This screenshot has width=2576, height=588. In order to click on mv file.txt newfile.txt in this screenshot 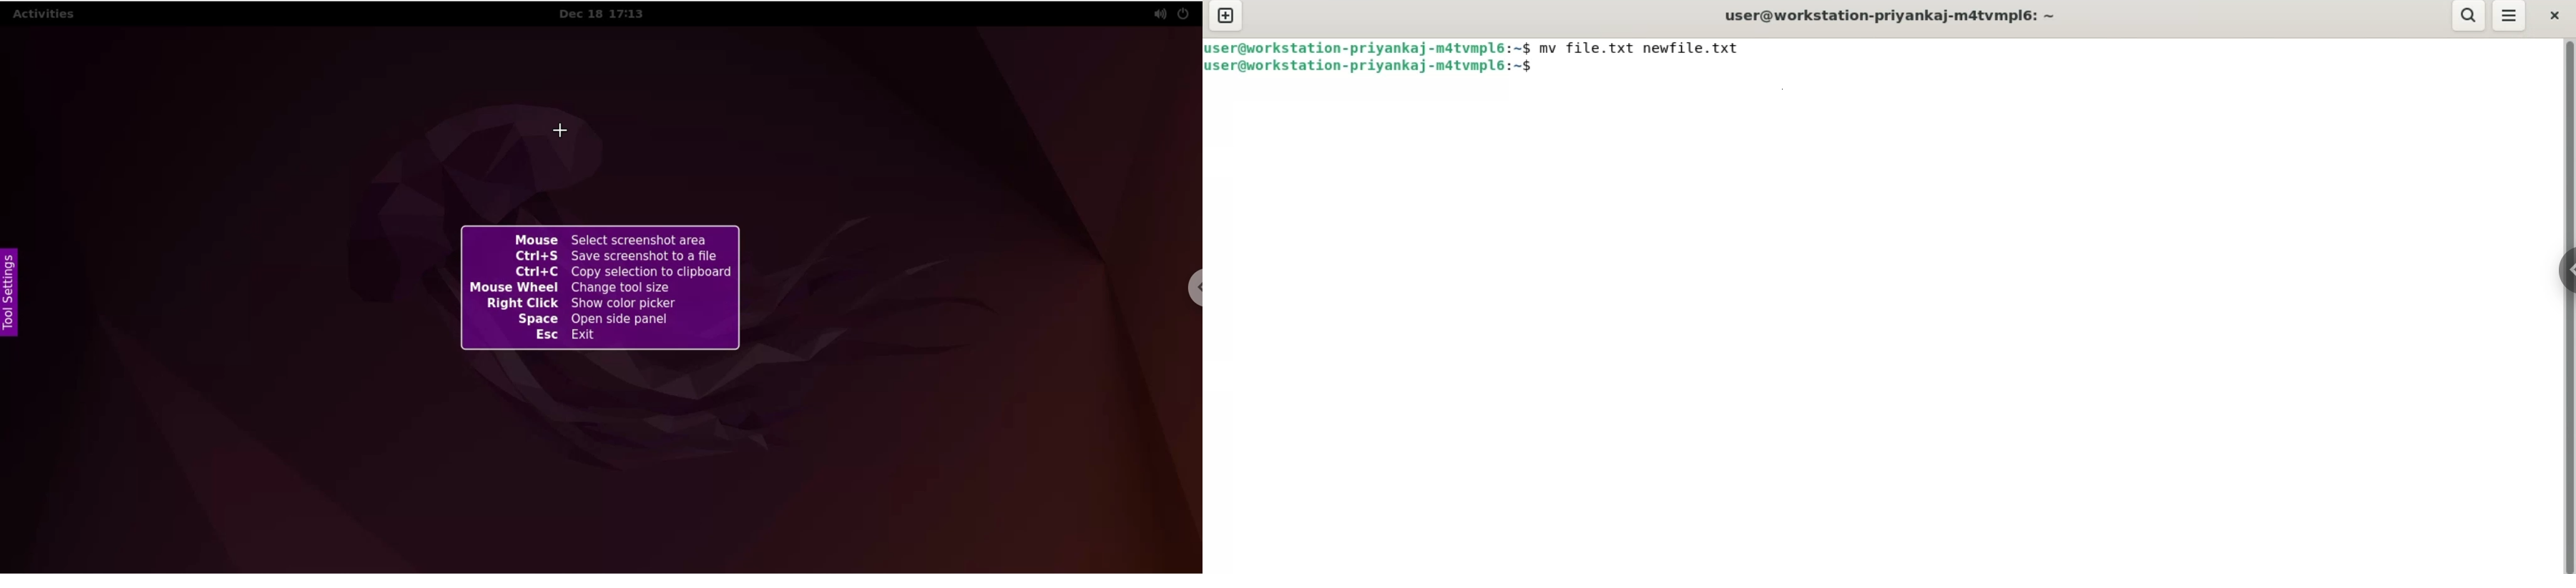, I will do `click(1642, 47)`.